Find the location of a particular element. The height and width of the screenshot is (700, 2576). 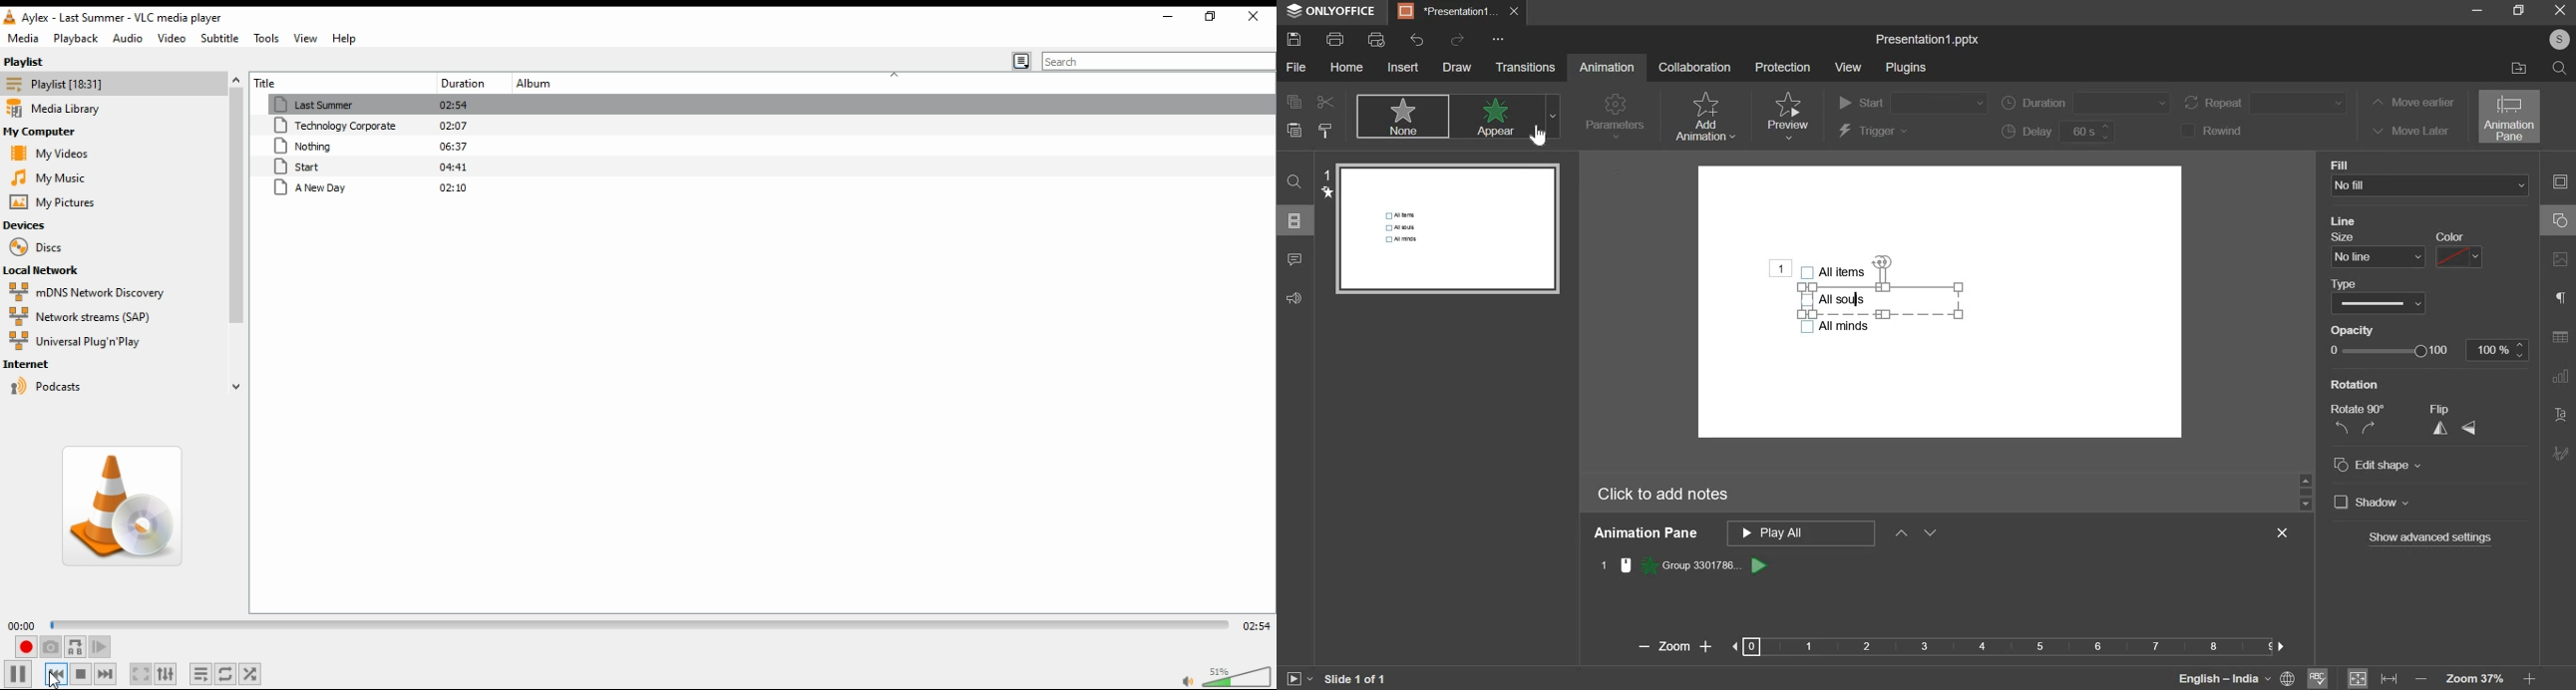

trigger is located at coordinates (1874, 132).